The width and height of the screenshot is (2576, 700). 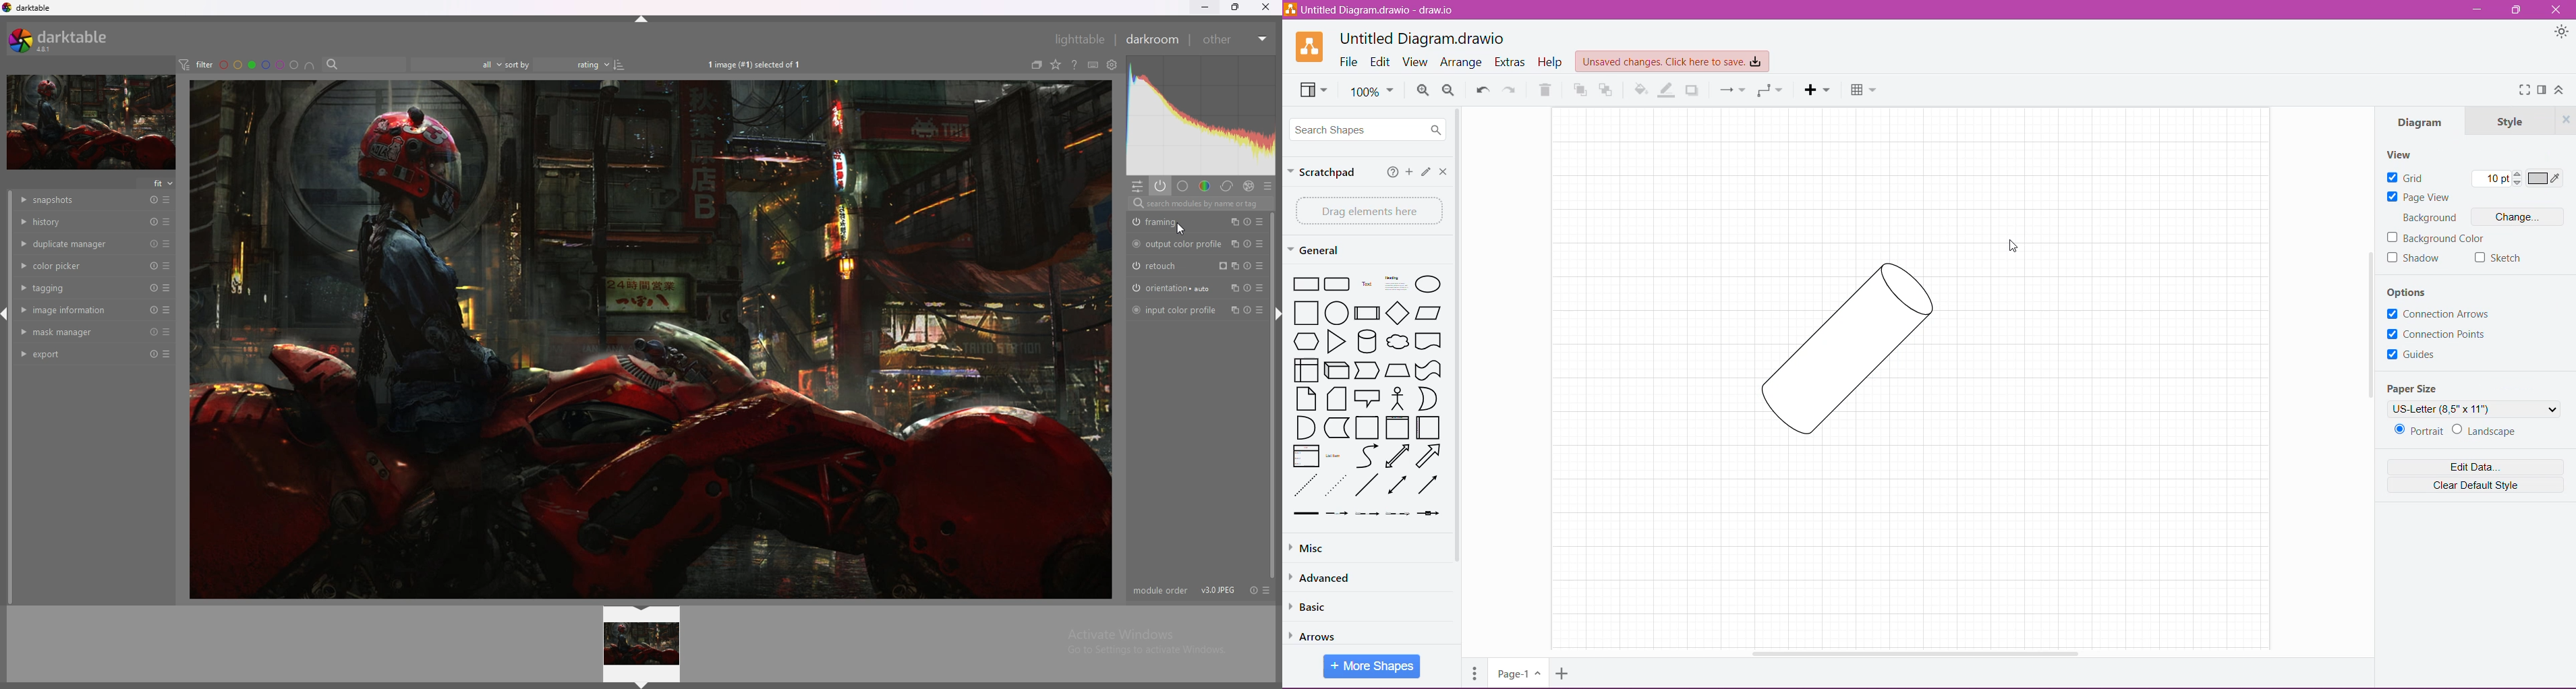 I want to click on Pages, so click(x=1473, y=676).